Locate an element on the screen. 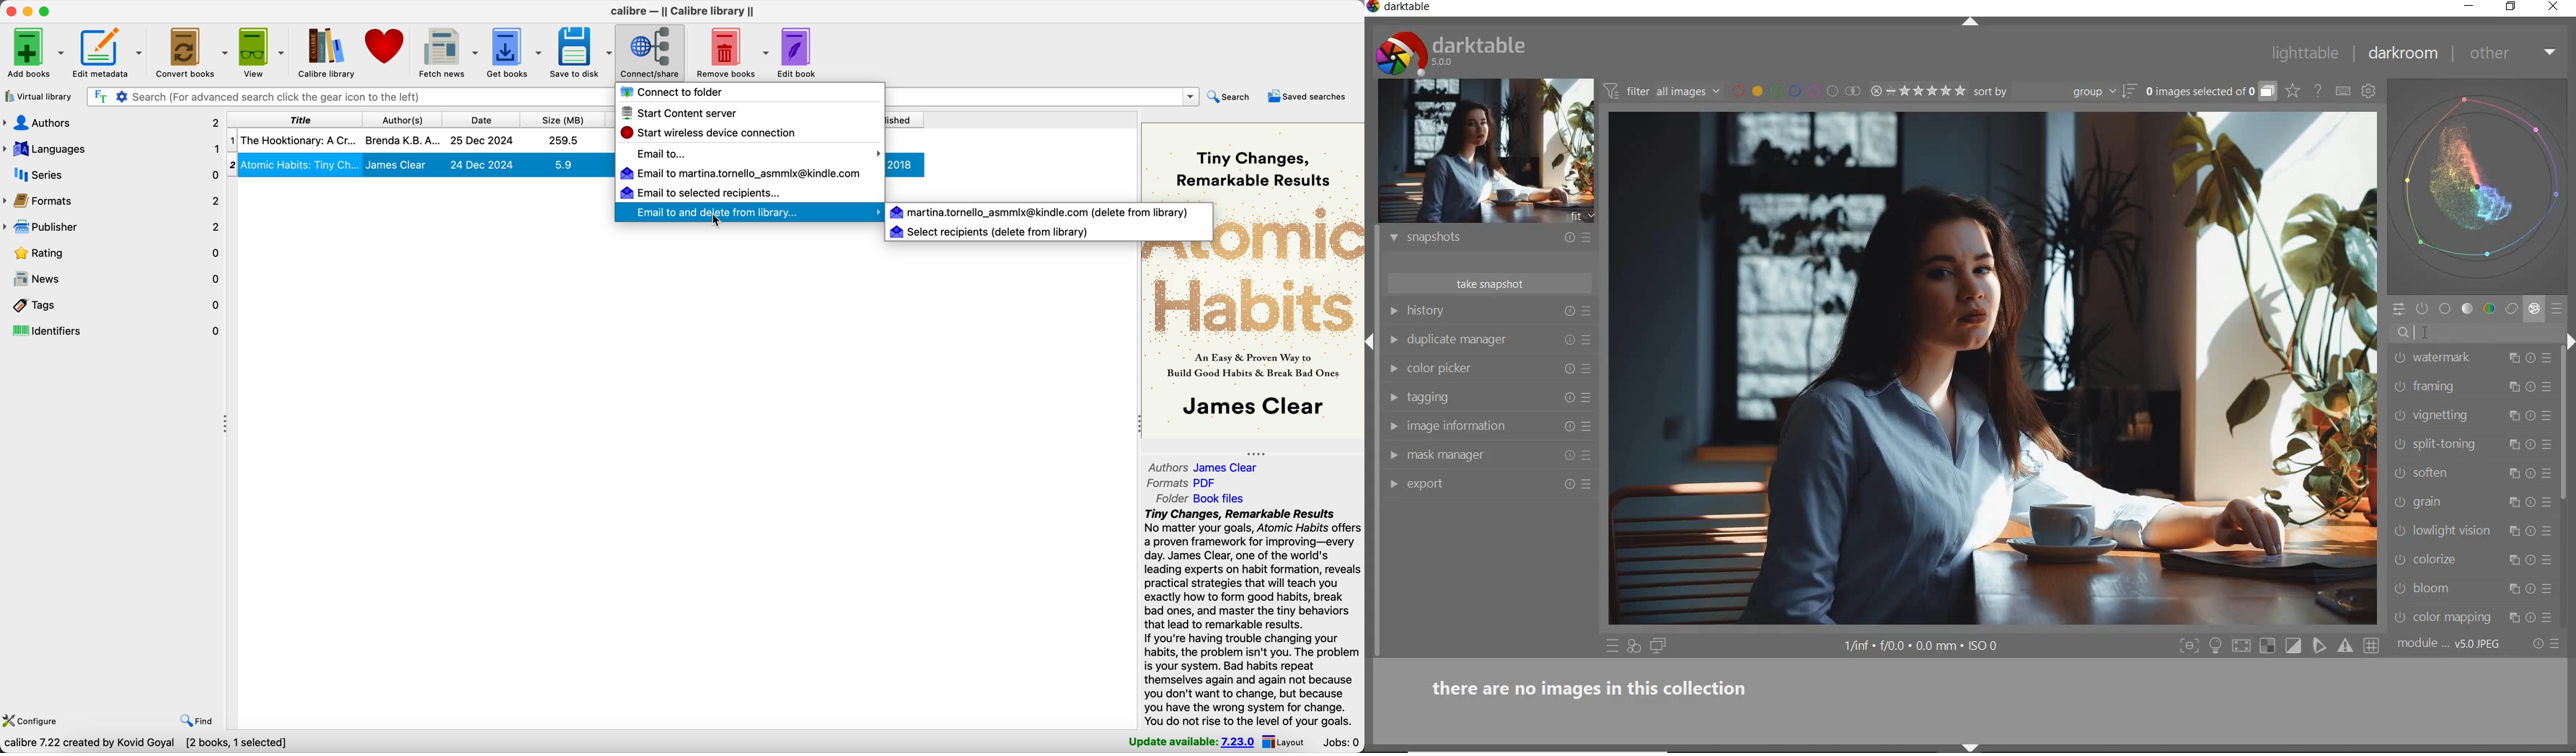  scrollbar is located at coordinates (2566, 428).